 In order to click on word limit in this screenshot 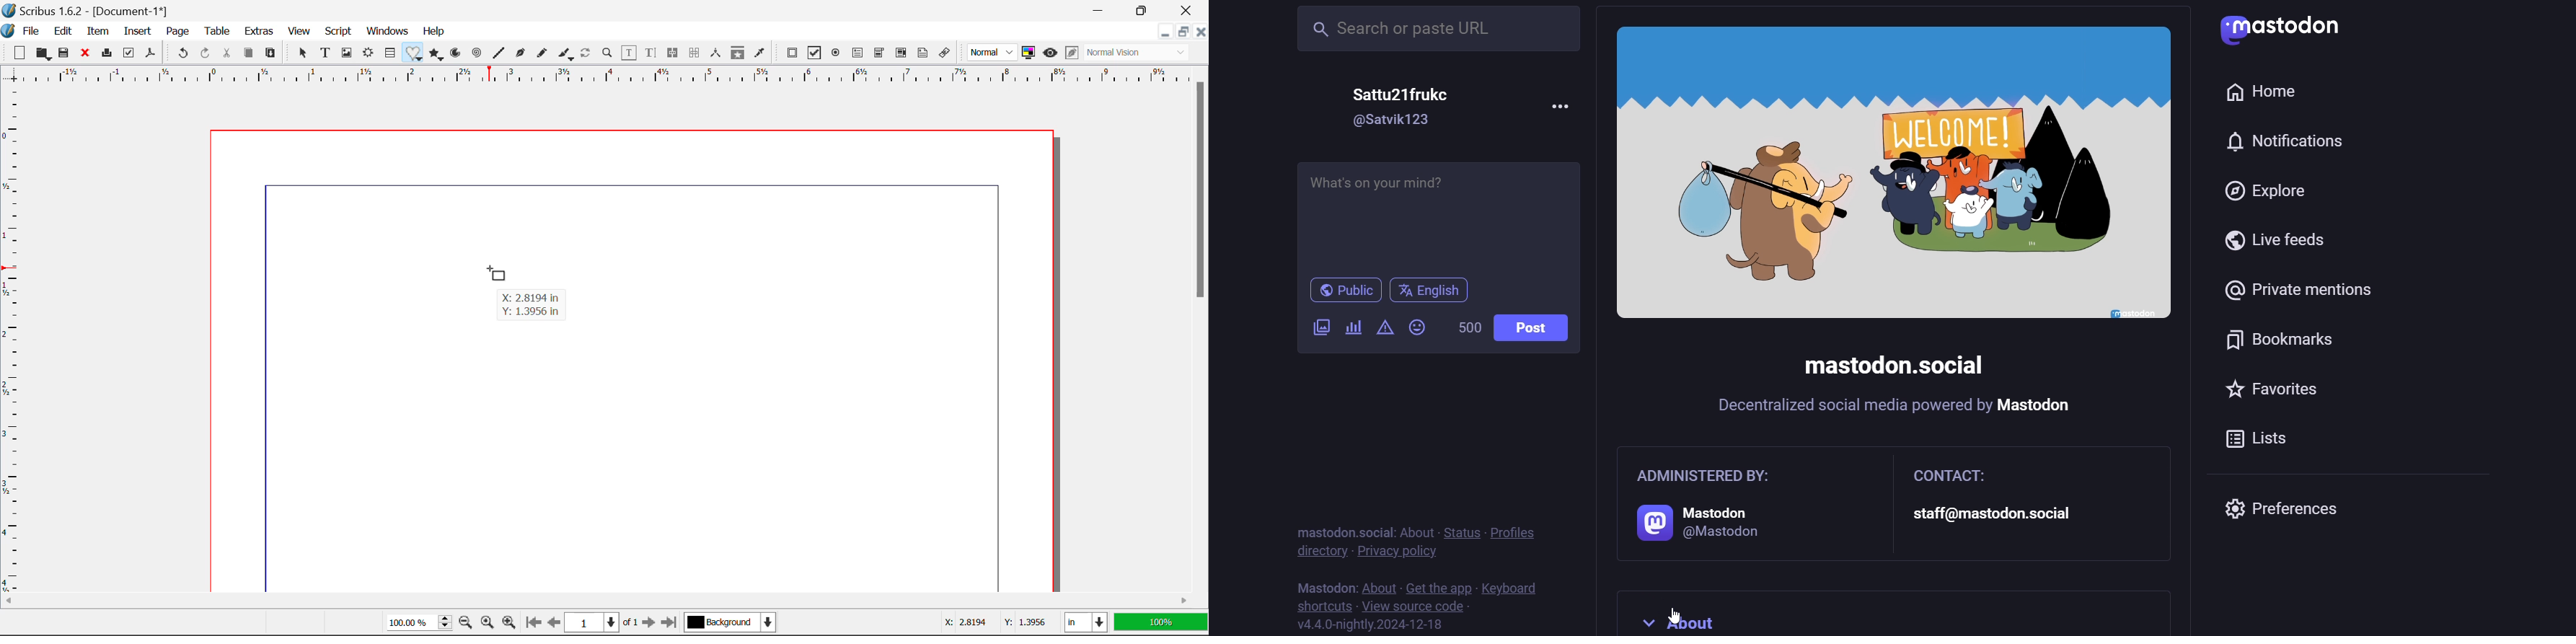, I will do `click(1467, 327)`.